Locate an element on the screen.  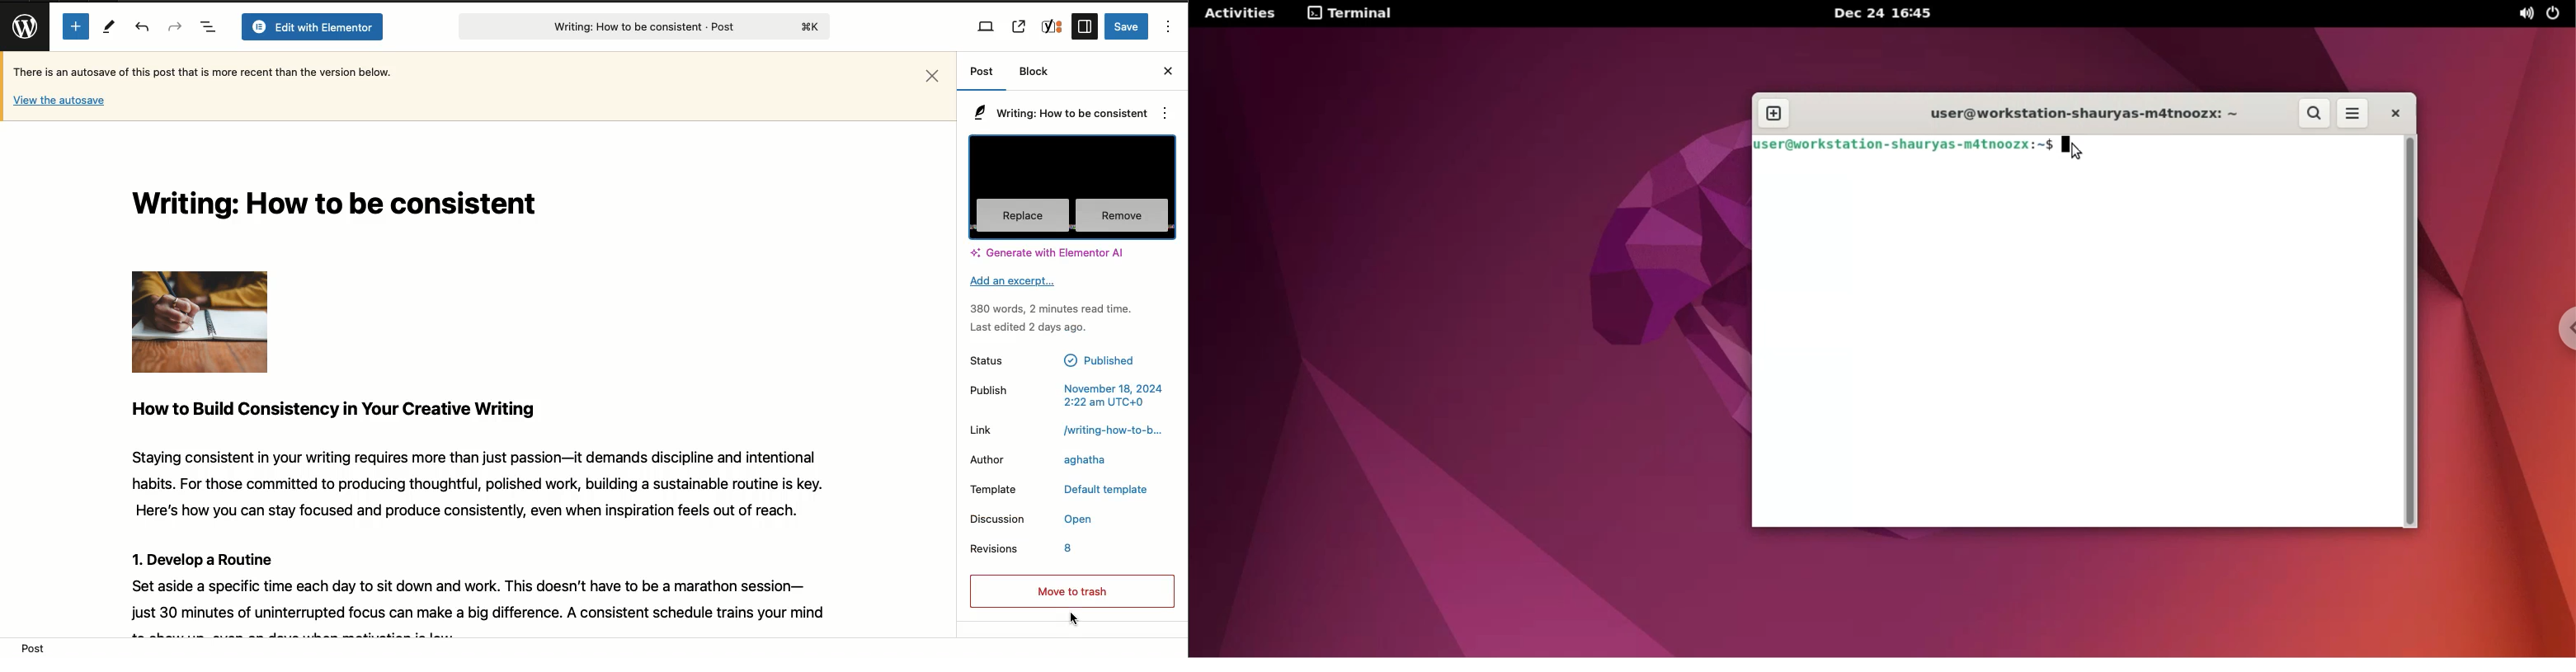
/writing-how-to-b... is located at coordinates (1105, 430).